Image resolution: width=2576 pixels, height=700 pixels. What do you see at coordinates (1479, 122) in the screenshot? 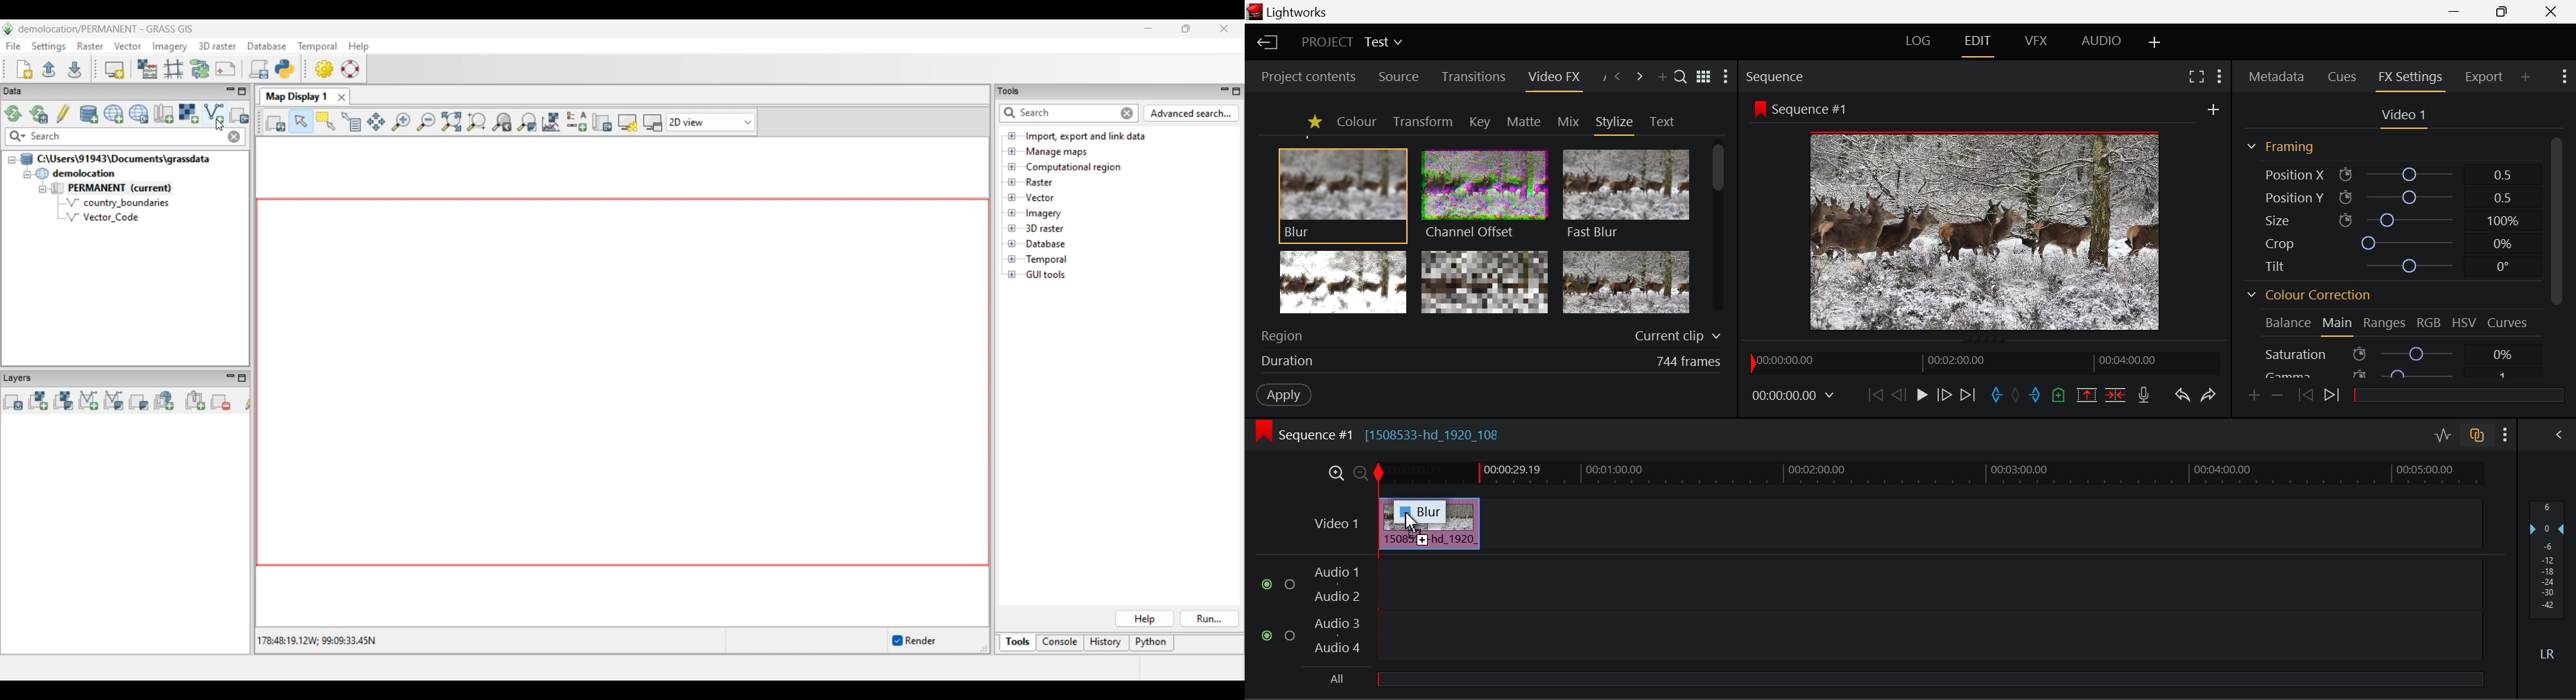
I see `Key` at bounding box center [1479, 122].